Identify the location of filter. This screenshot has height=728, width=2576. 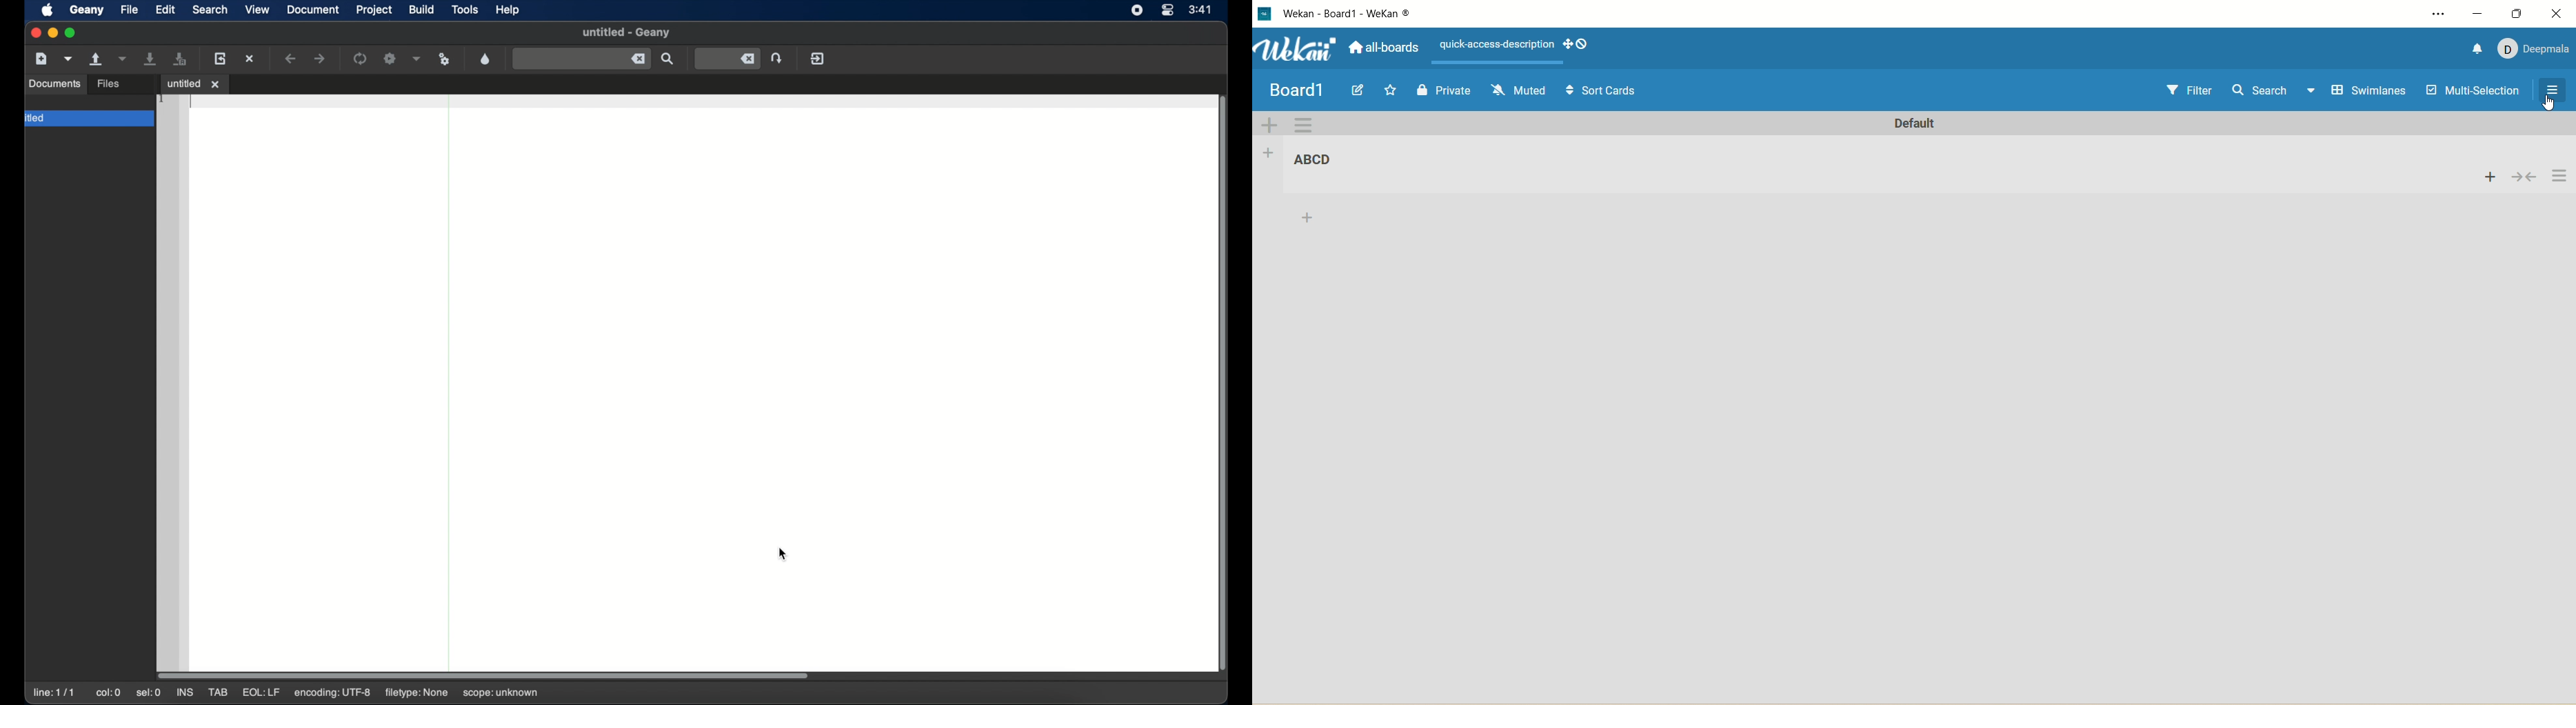
(2188, 91).